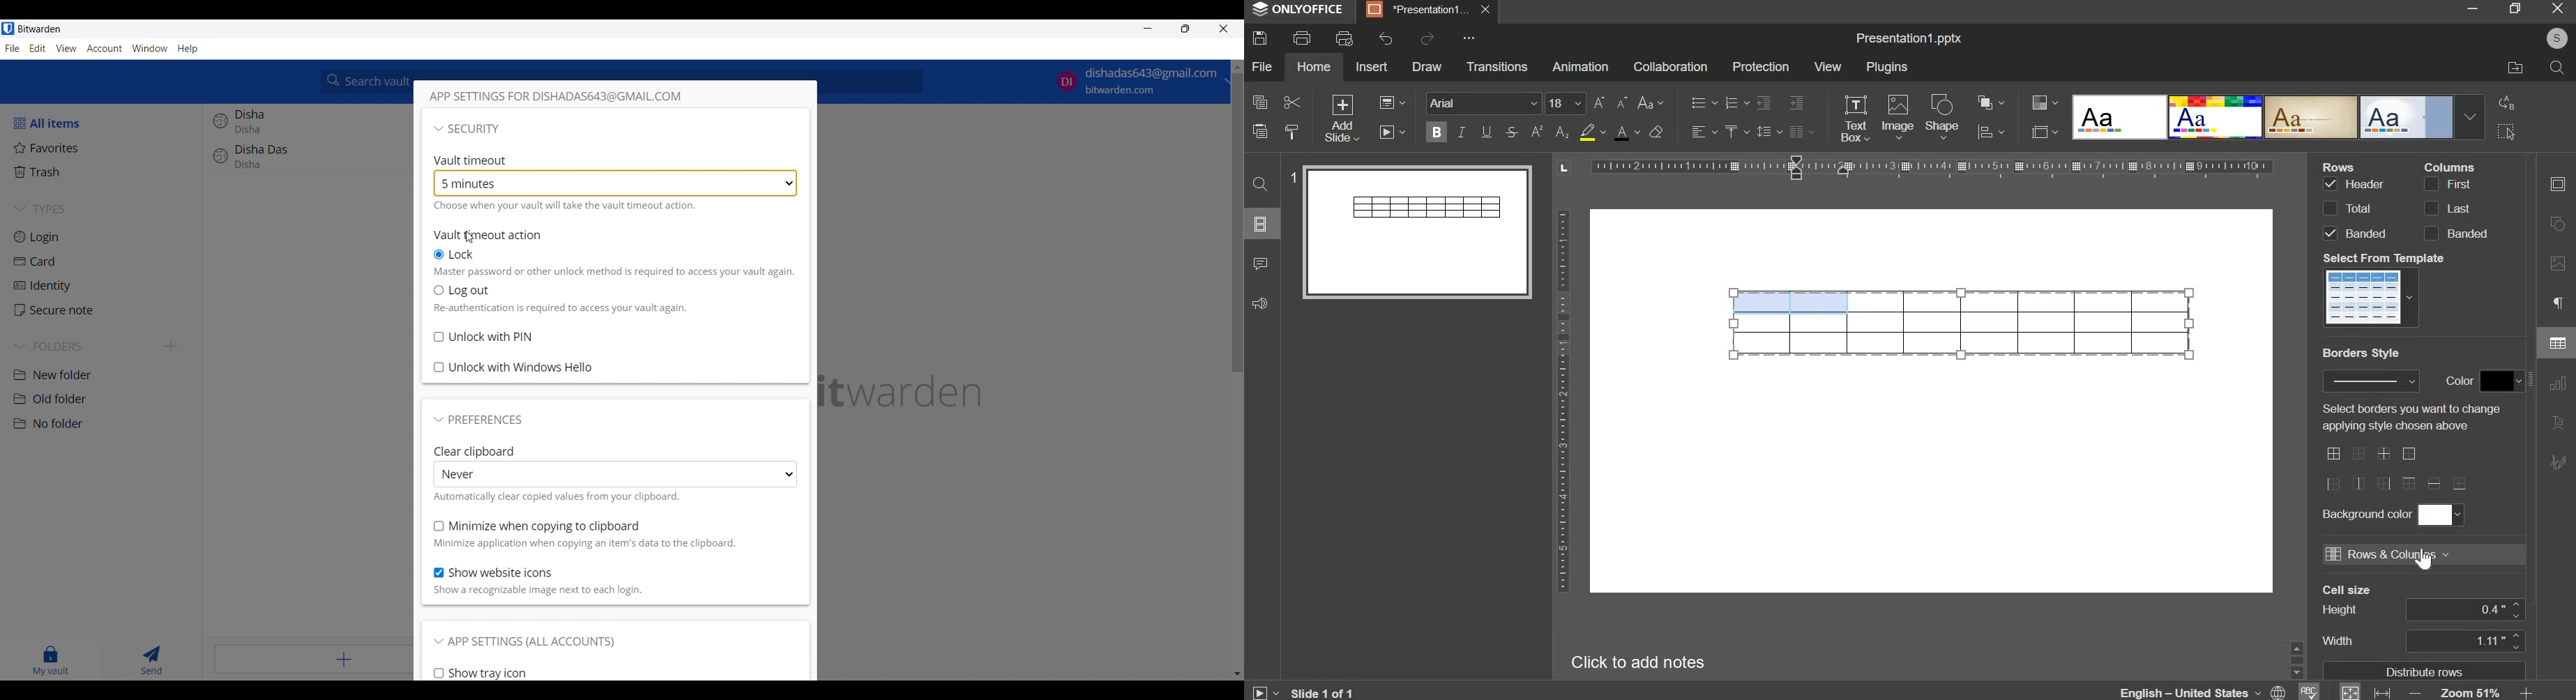  I want to click on design, so click(2278, 116).